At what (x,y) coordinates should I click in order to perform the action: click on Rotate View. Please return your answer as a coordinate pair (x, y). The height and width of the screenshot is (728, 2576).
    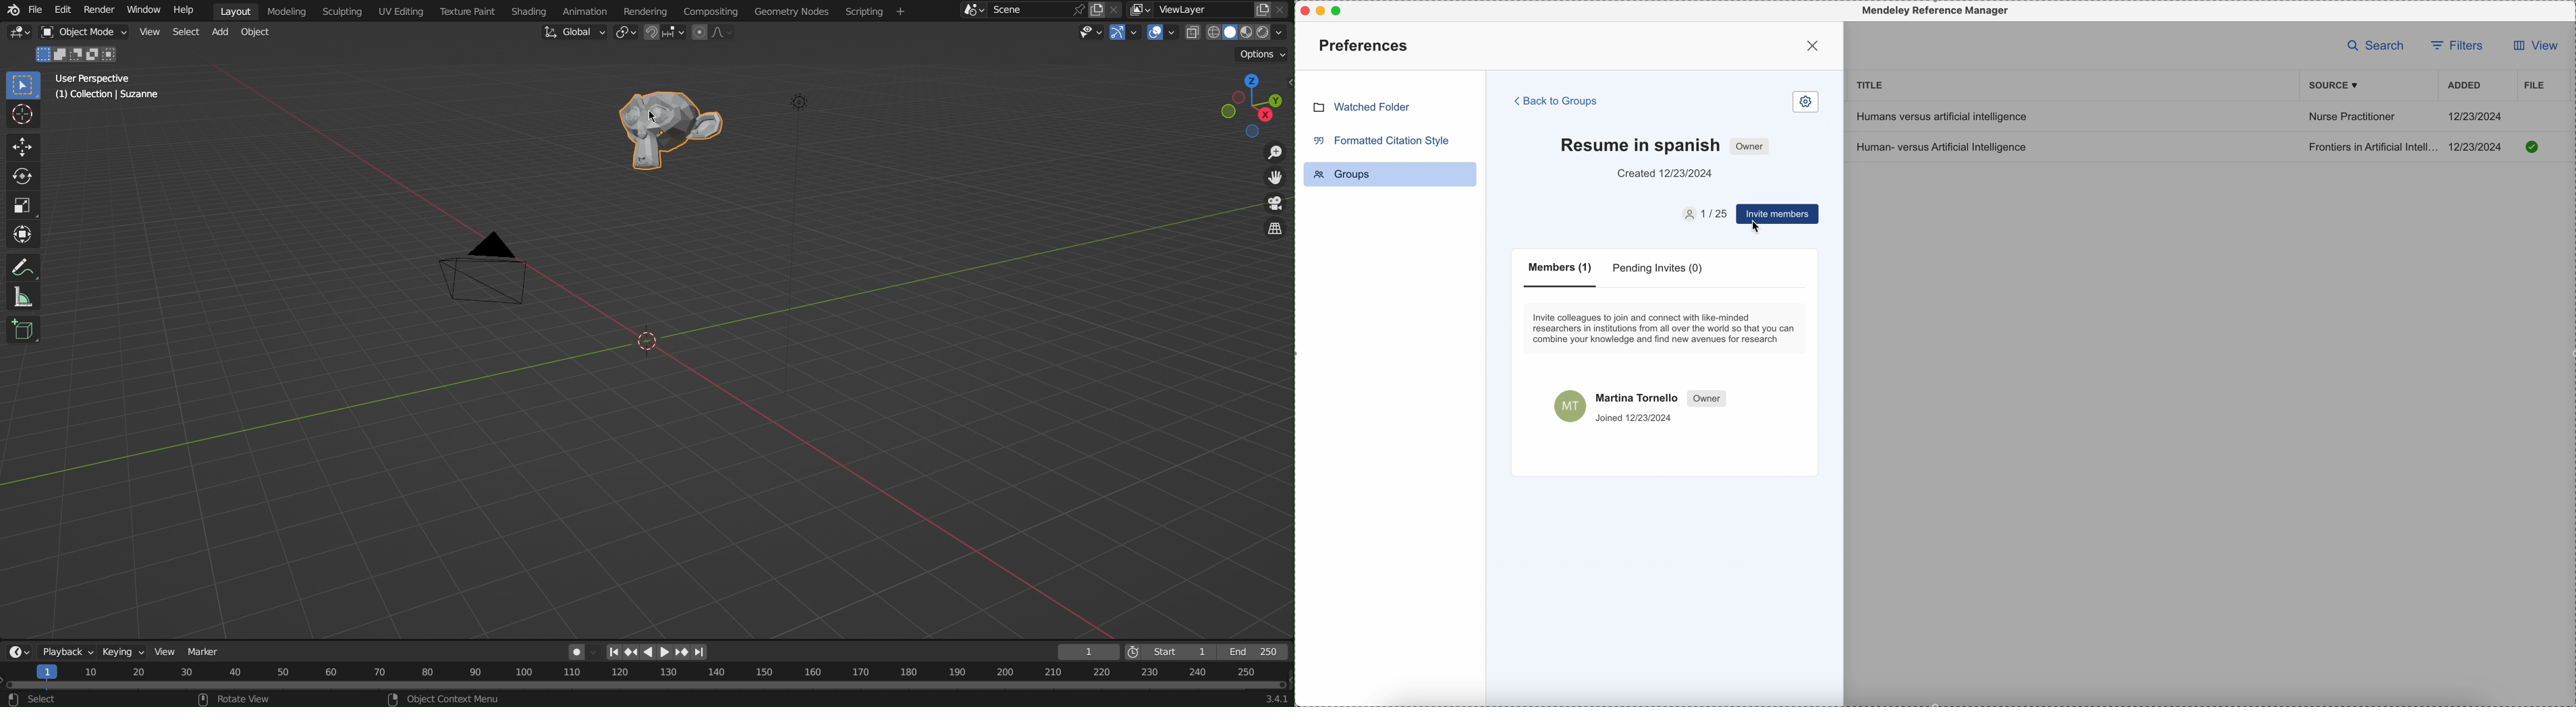
    Looking at the image, I should click on (244, 699).